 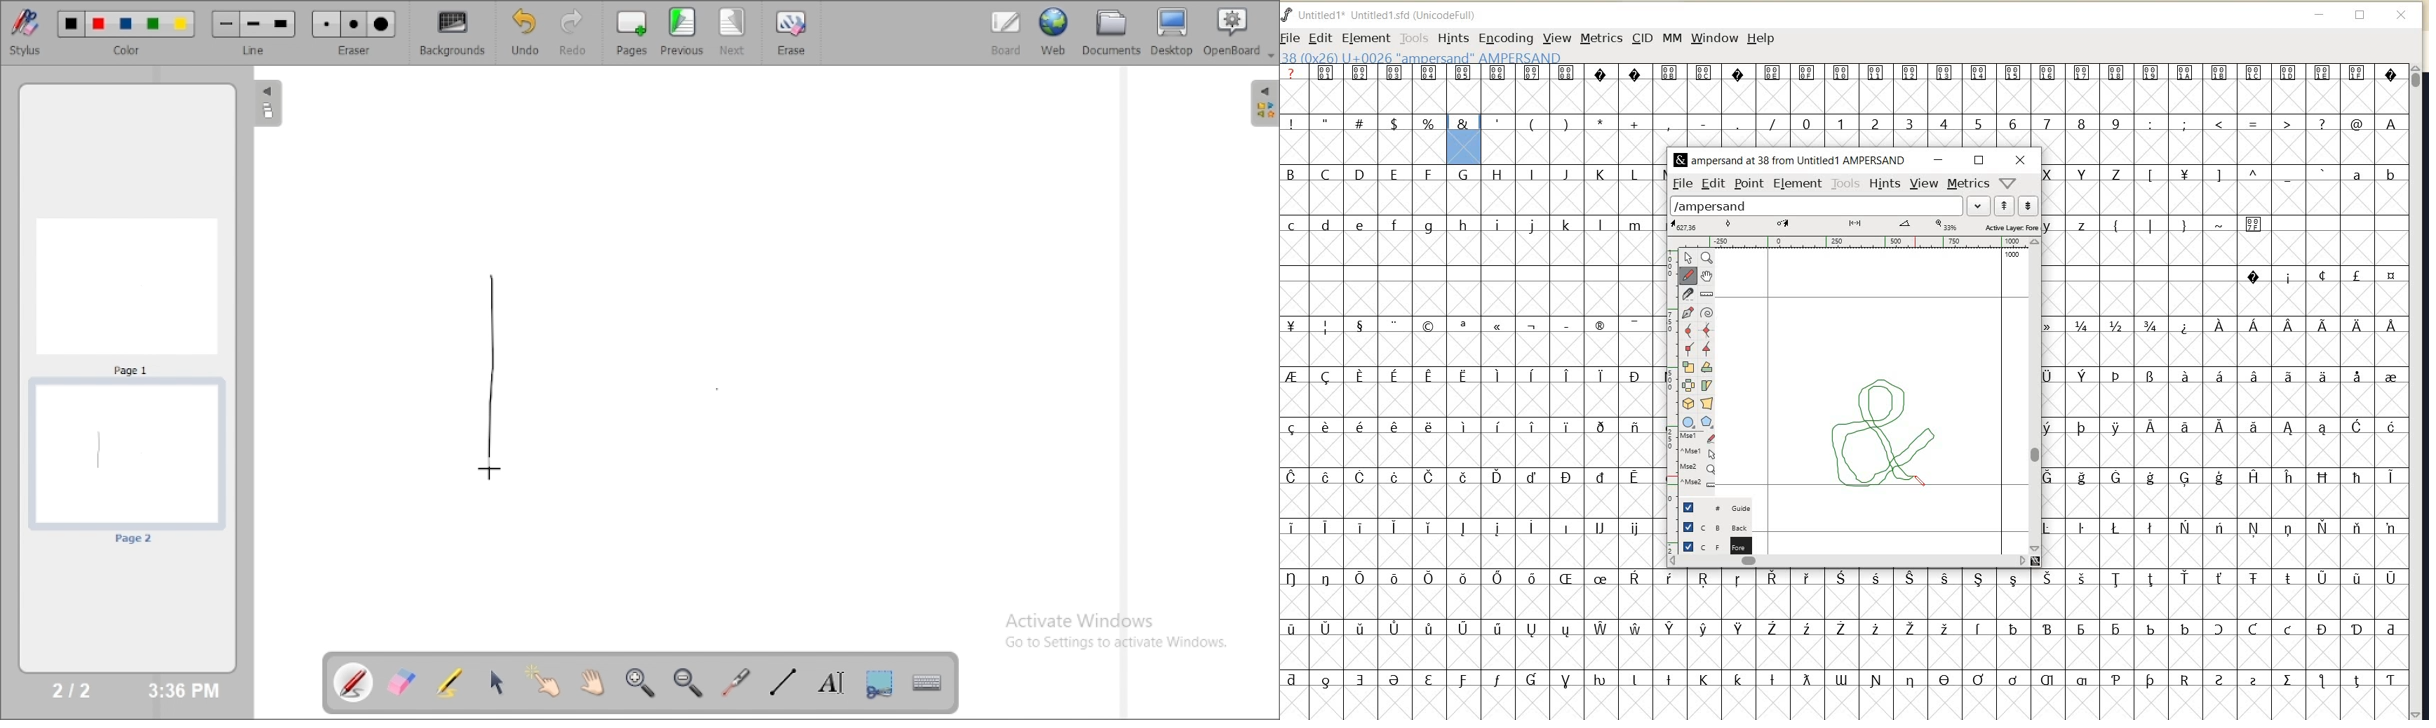 I want to click on MINIMIZE, so click(x=1942, y=159).